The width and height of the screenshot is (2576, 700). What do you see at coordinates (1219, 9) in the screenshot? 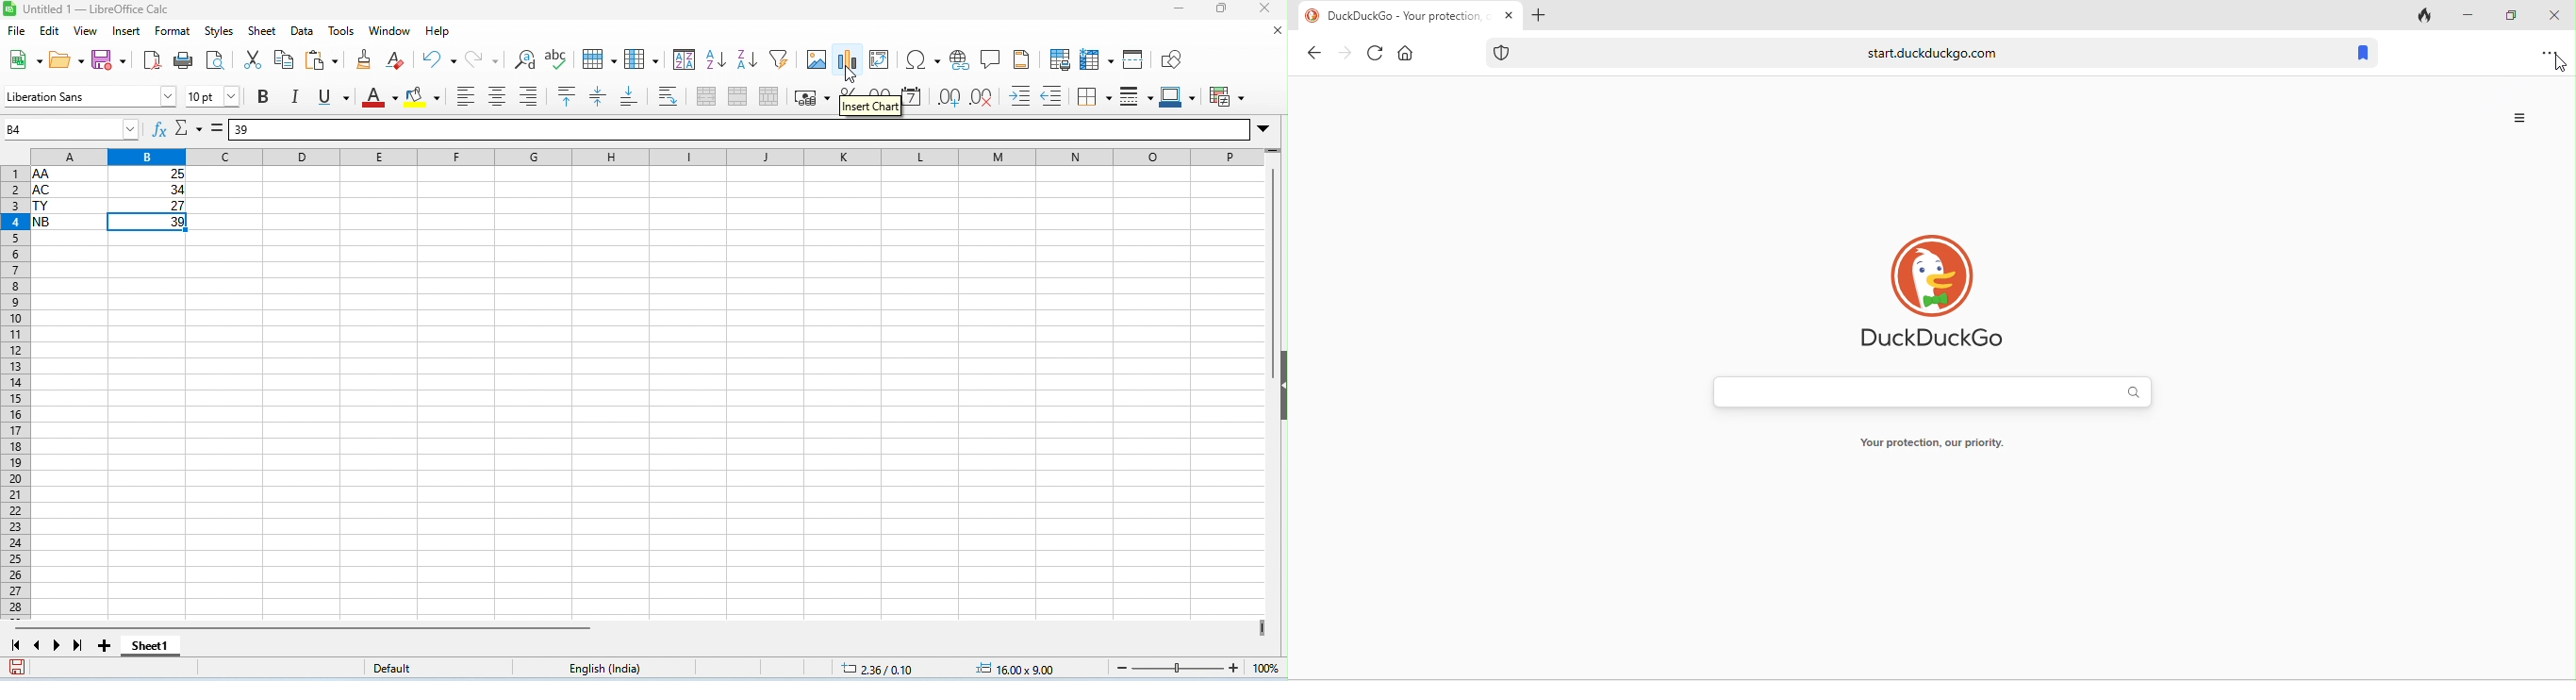
I see `maximize` at bounding box center [1219, 9].